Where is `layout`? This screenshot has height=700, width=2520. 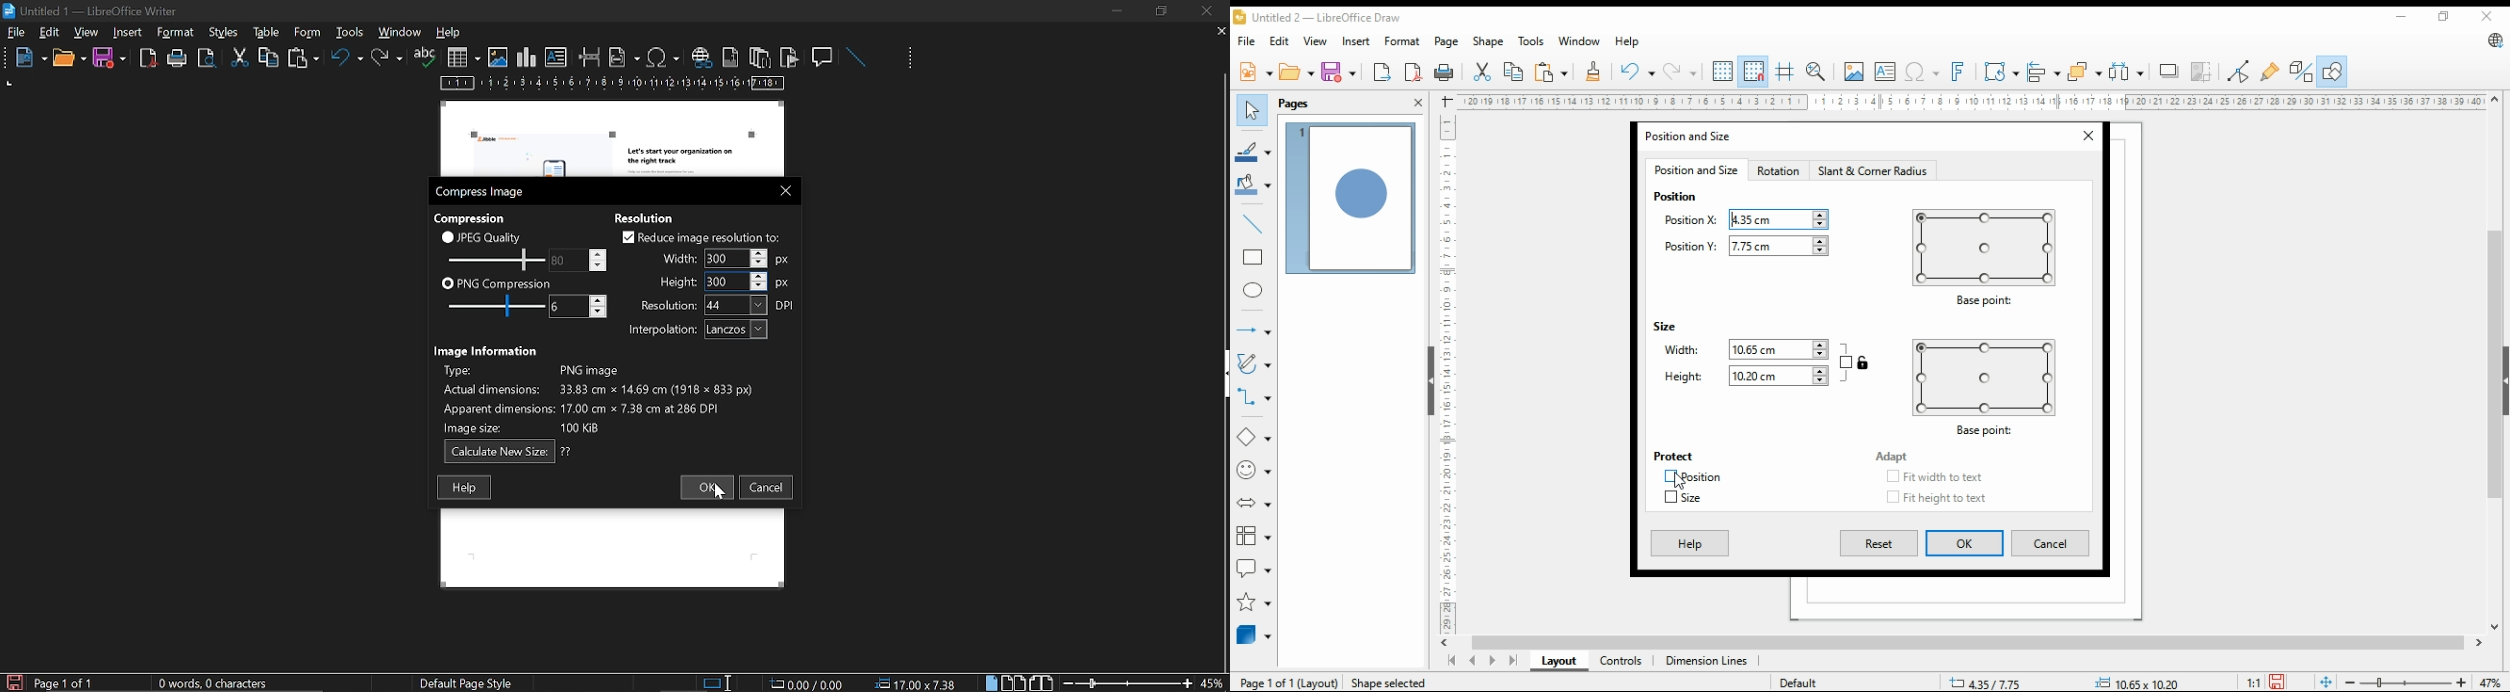
layout is located at coordinates (1558, 661).